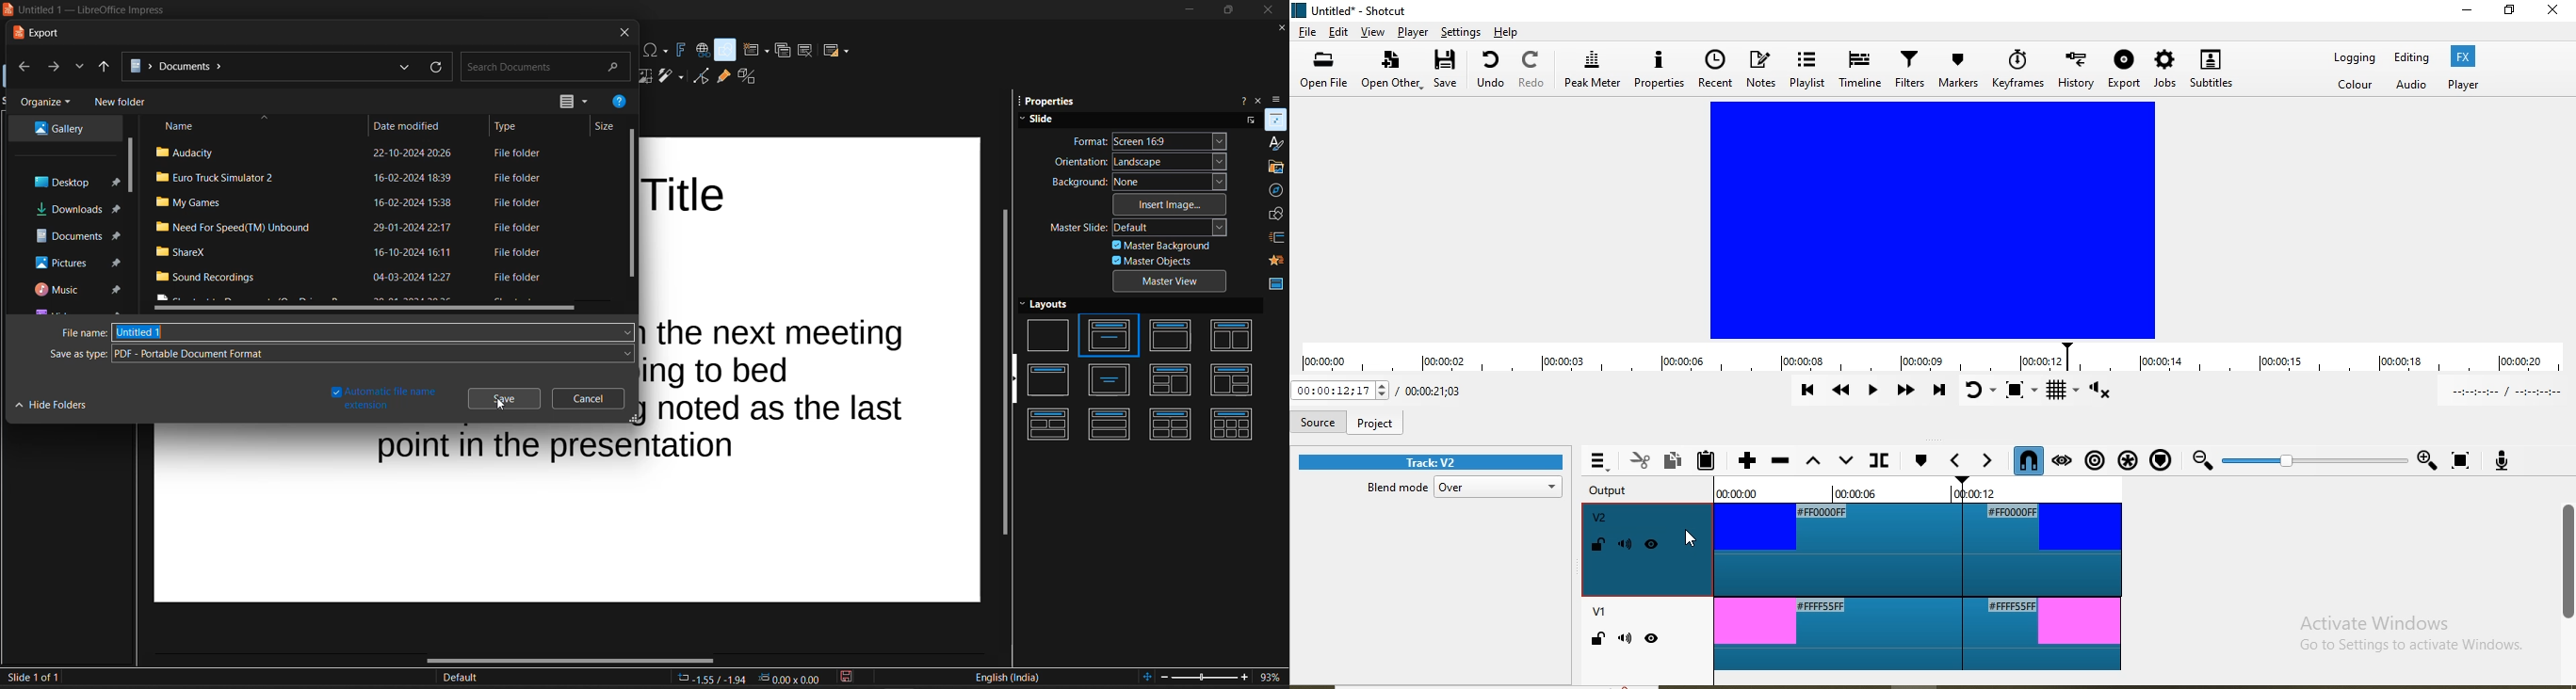 Image resolution: width=2576 pixels, height=700 pixels. I want to click on V1, so click(1597, 614).